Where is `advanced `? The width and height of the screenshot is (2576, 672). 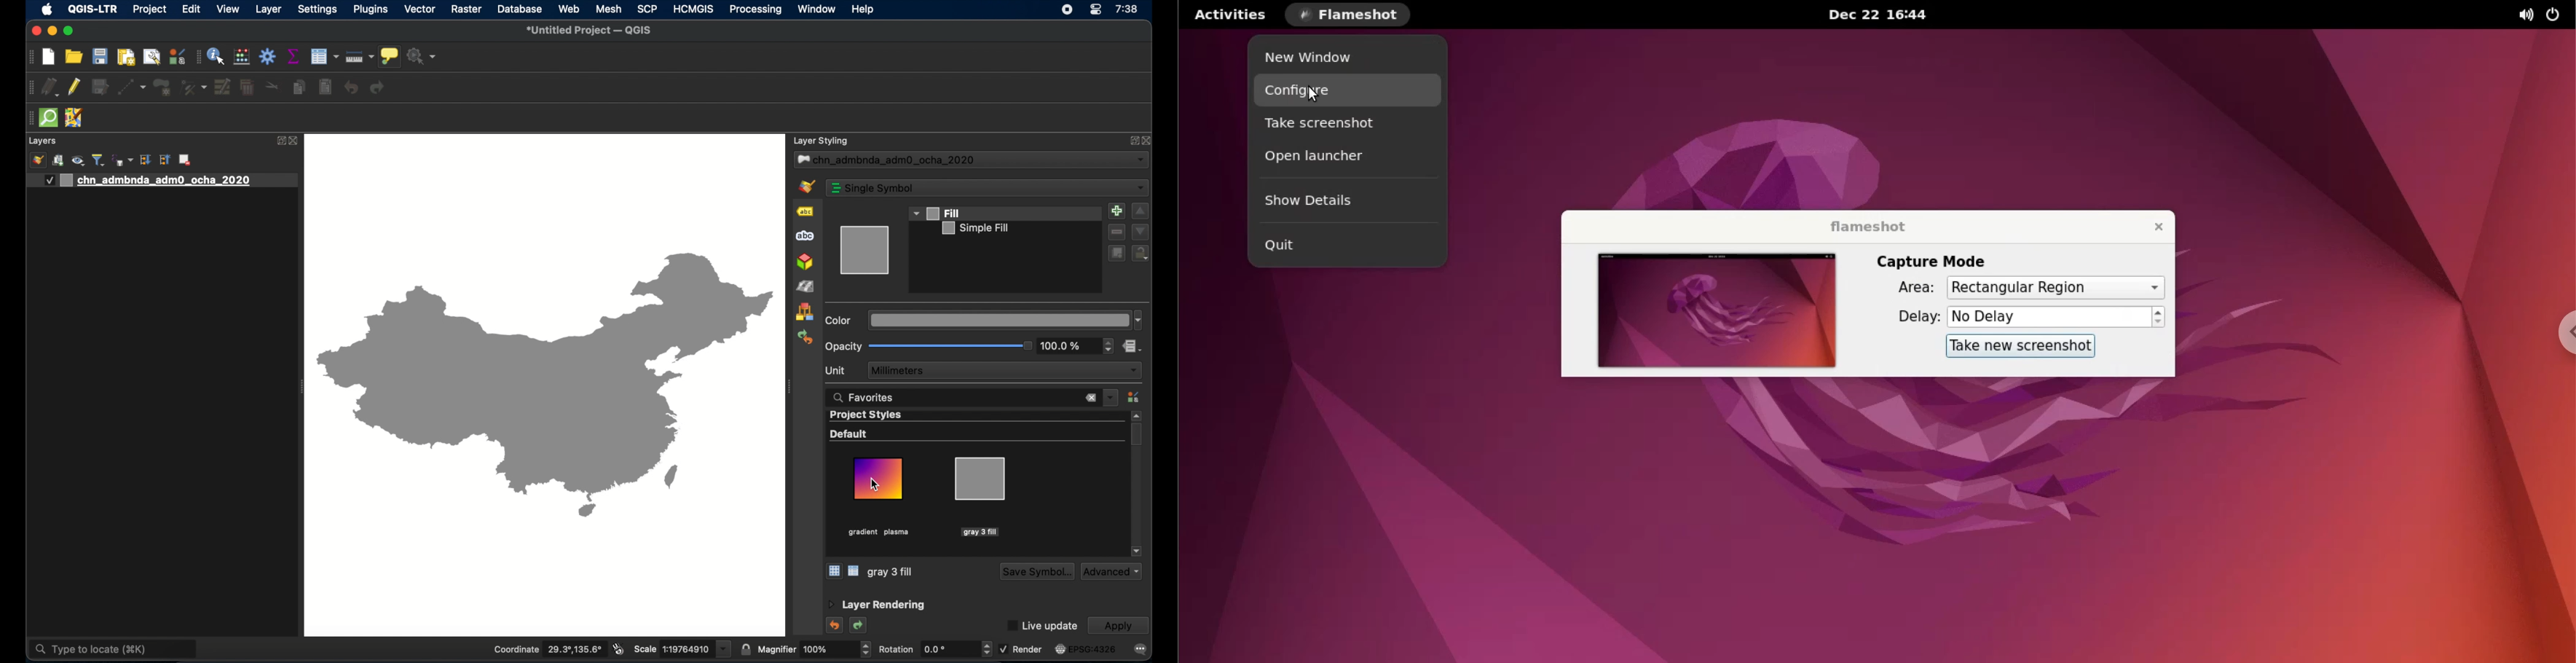 advanced  is located at coordinates (1112, 572).